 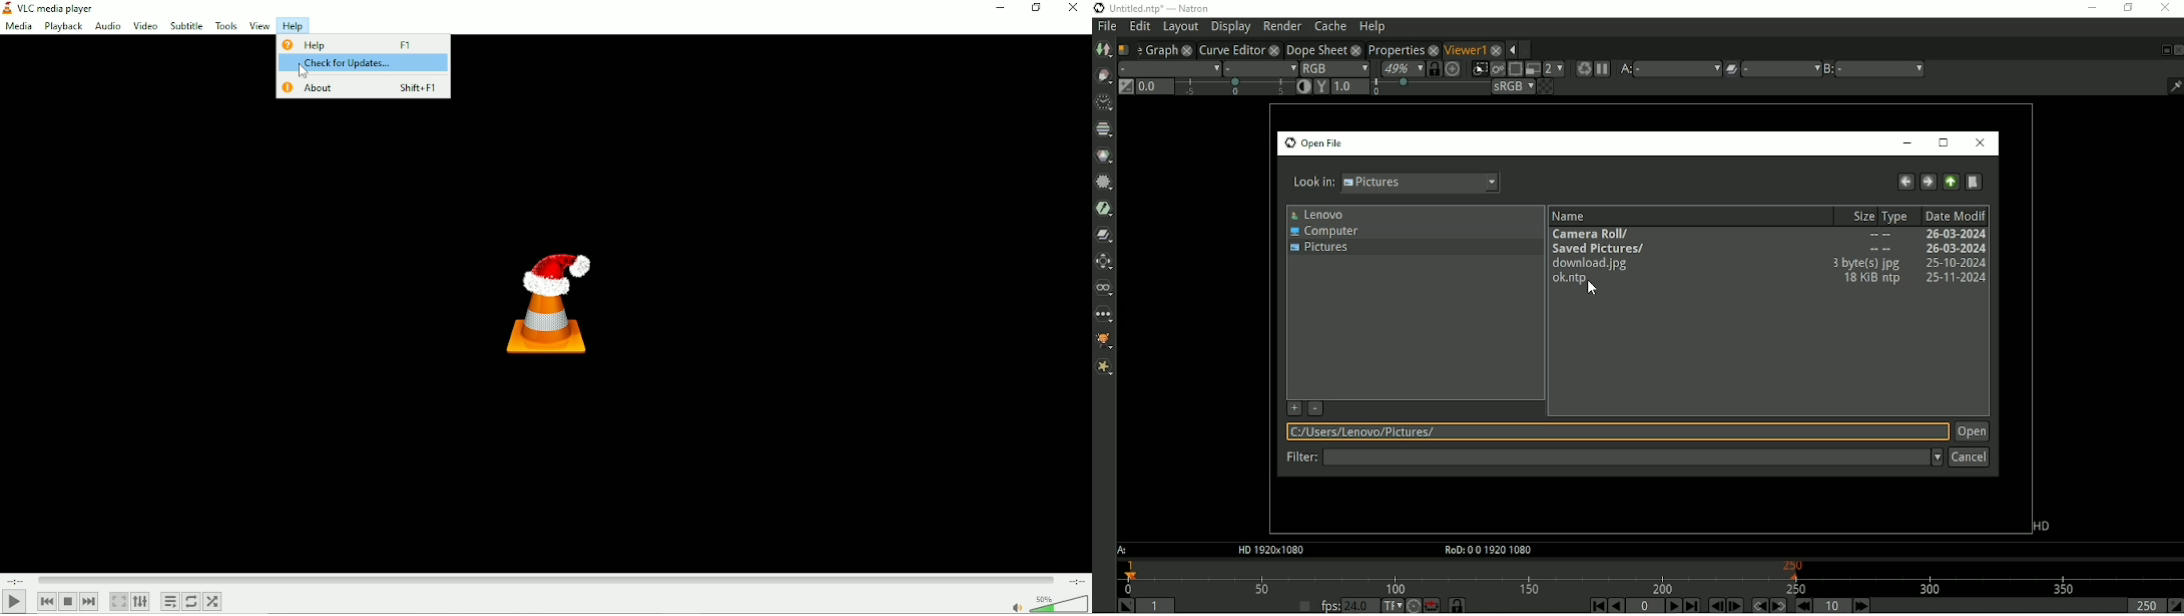 I want to click on About, so click(x=359, y=88).